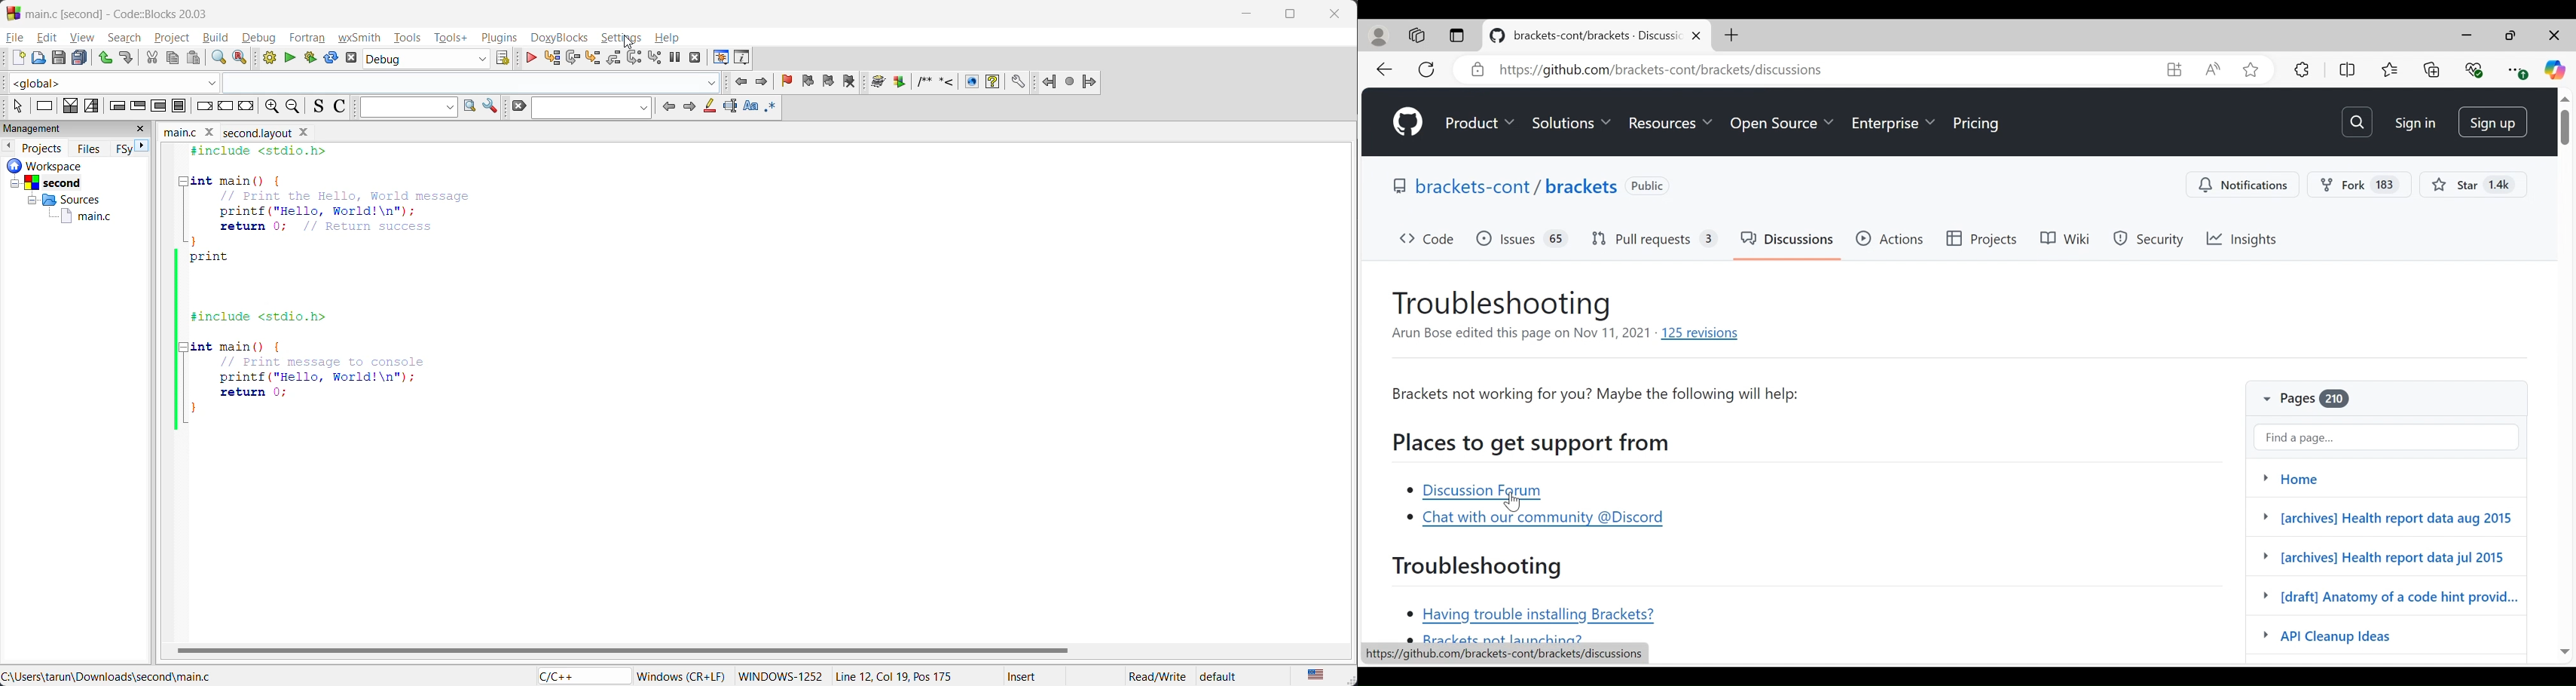 This screenshot has width=2576, height=700. What do you see at coordinates (900, 673) in the screenshot?
I see `Line 12, Col 19, Pos 175` at bounding box center [900, 673].